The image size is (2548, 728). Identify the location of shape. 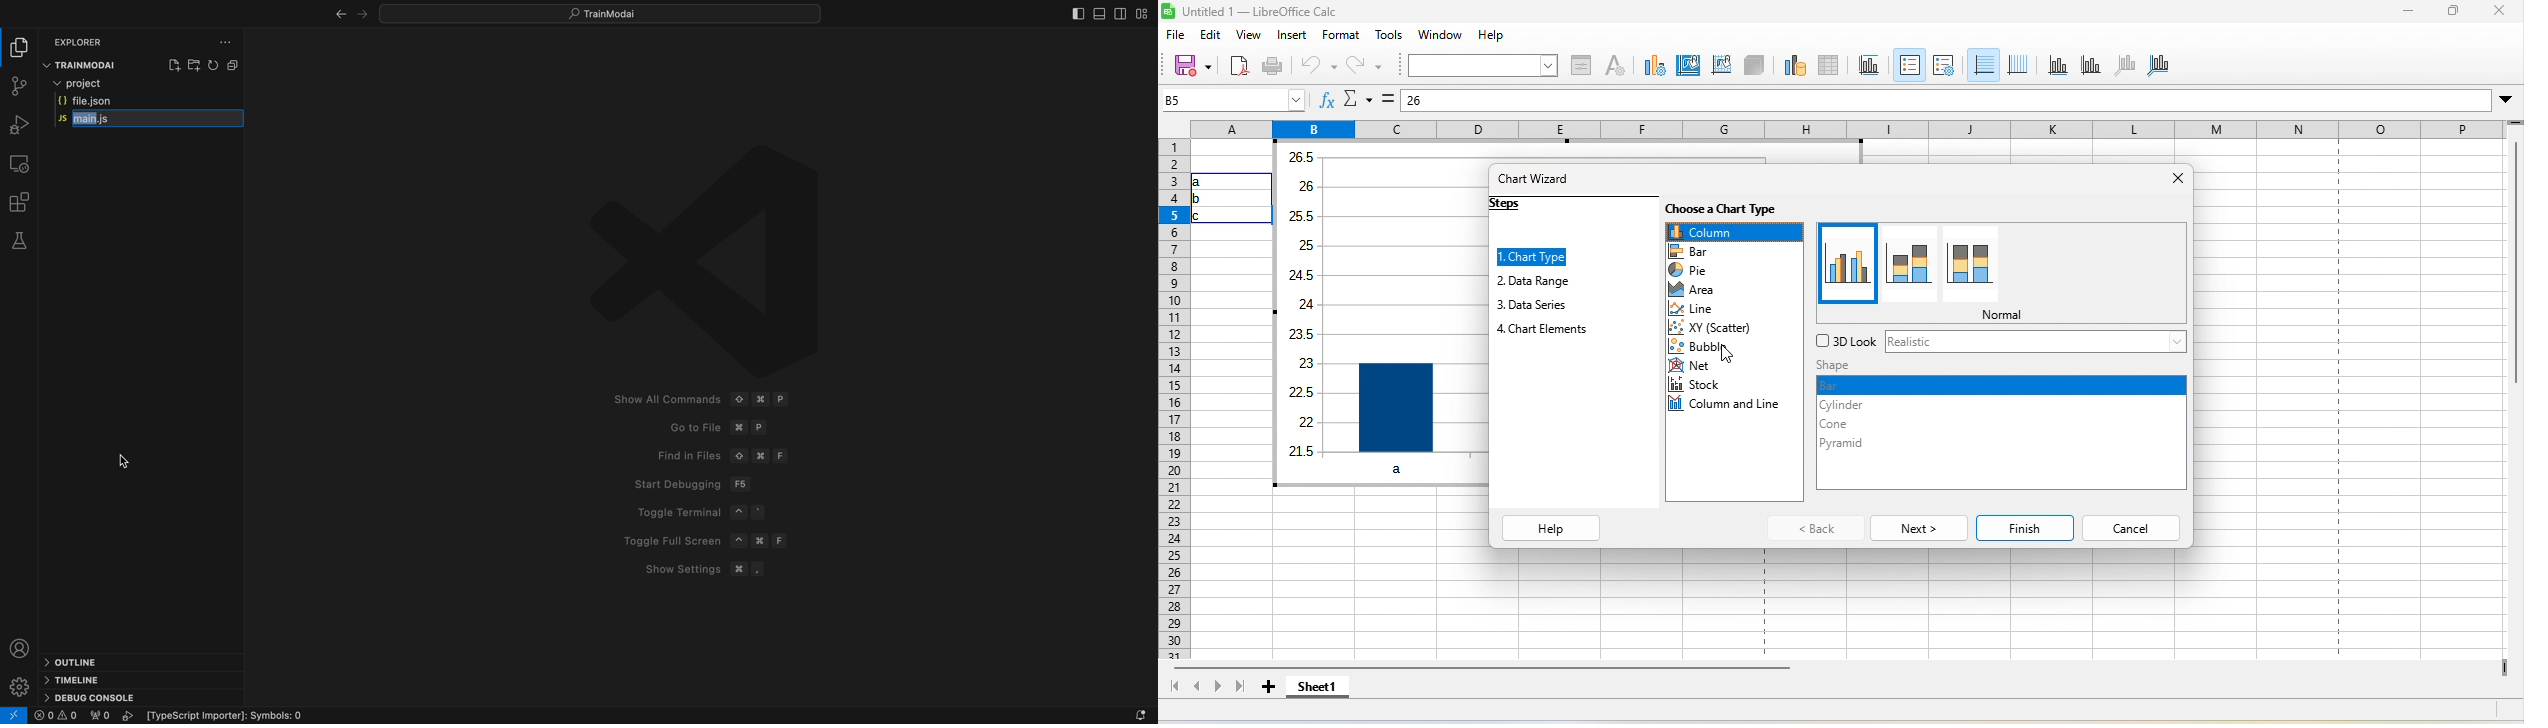
(1842, 366).